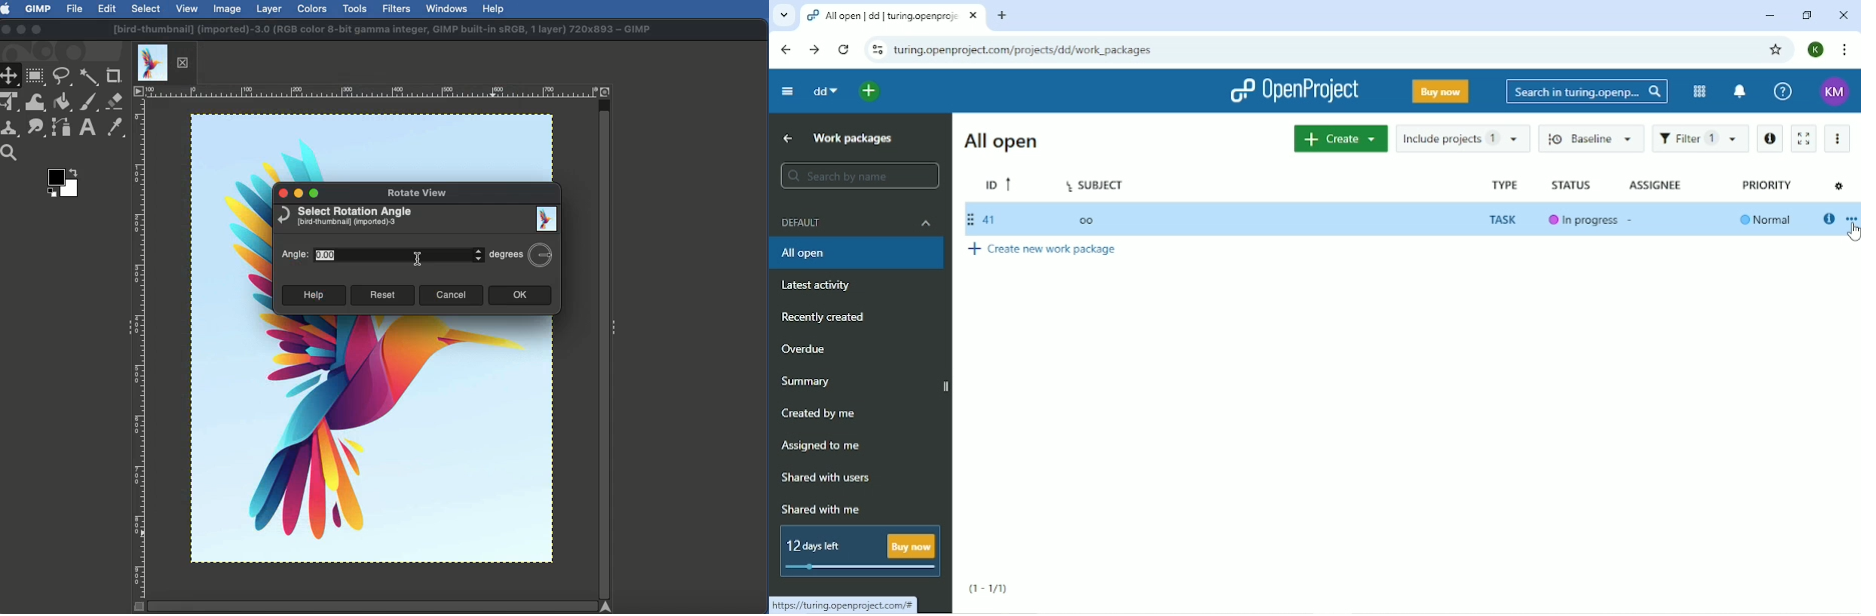 This screenshot has width=1876, height=616. Describe the element at coordinates (804, 349) in the screenshot. I see `Overdue` at that location.